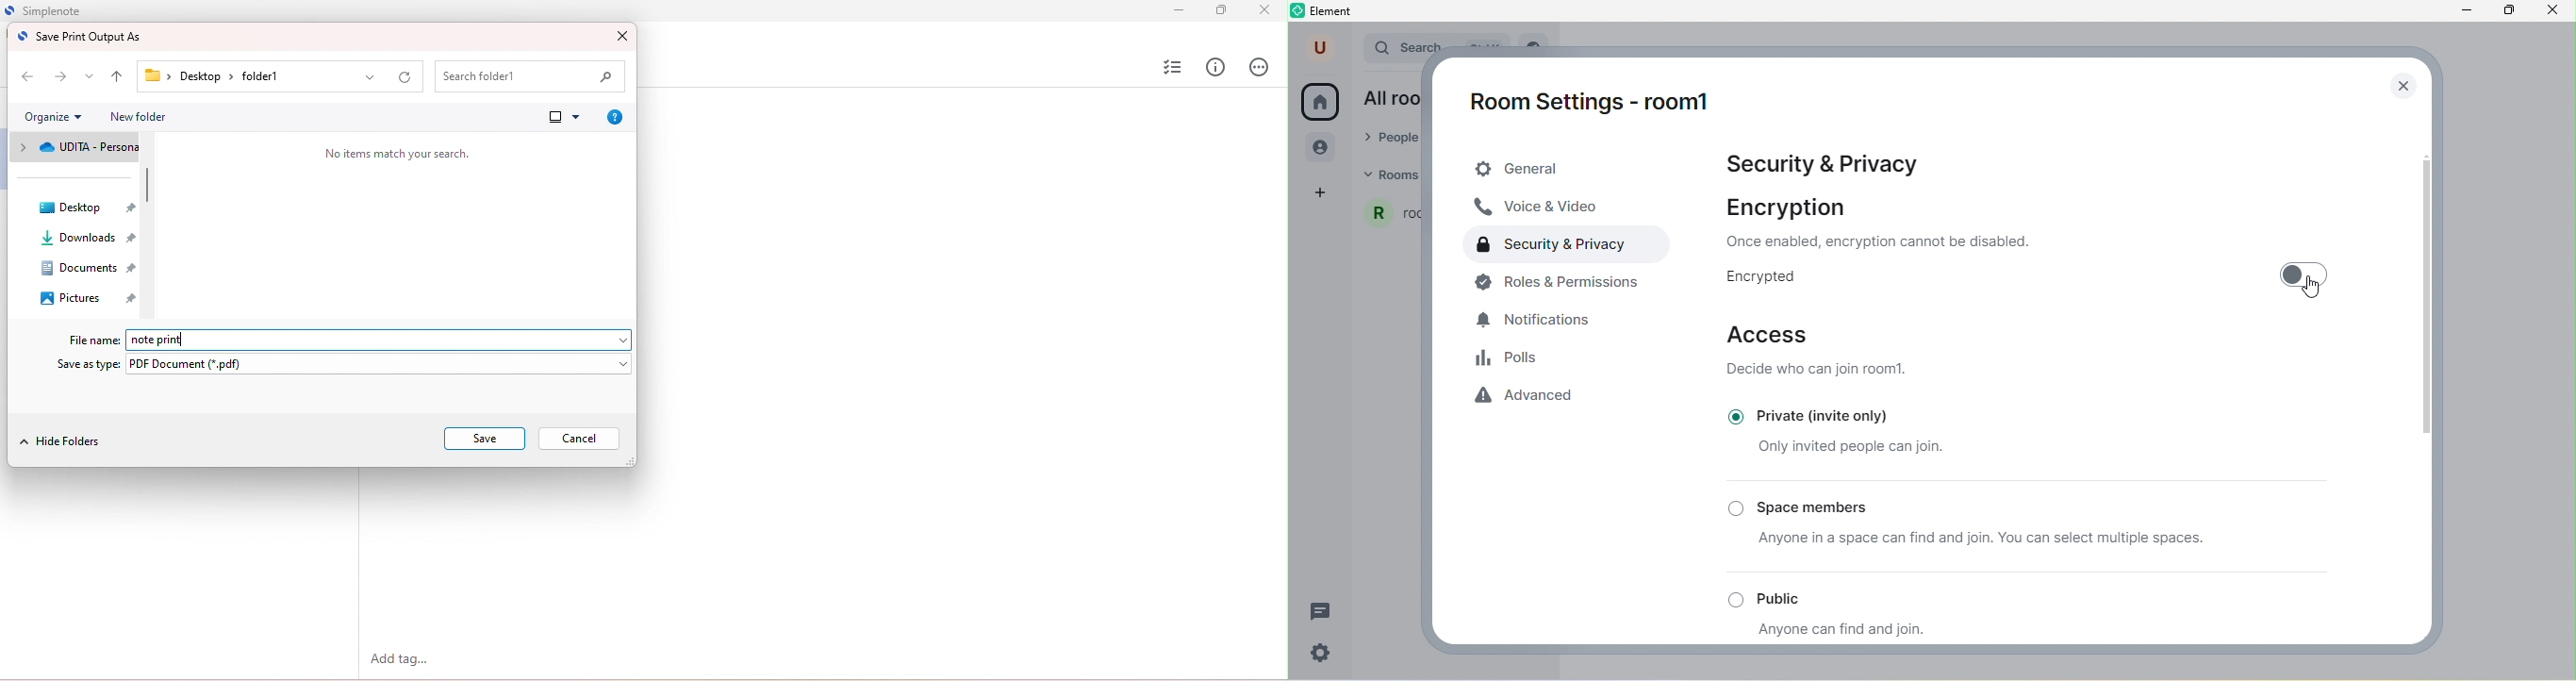 The height and width of the screenshot is (700, 2576). Describe the element at coordinates (1322, 193) in the screenshot. I see `add space` at that location.